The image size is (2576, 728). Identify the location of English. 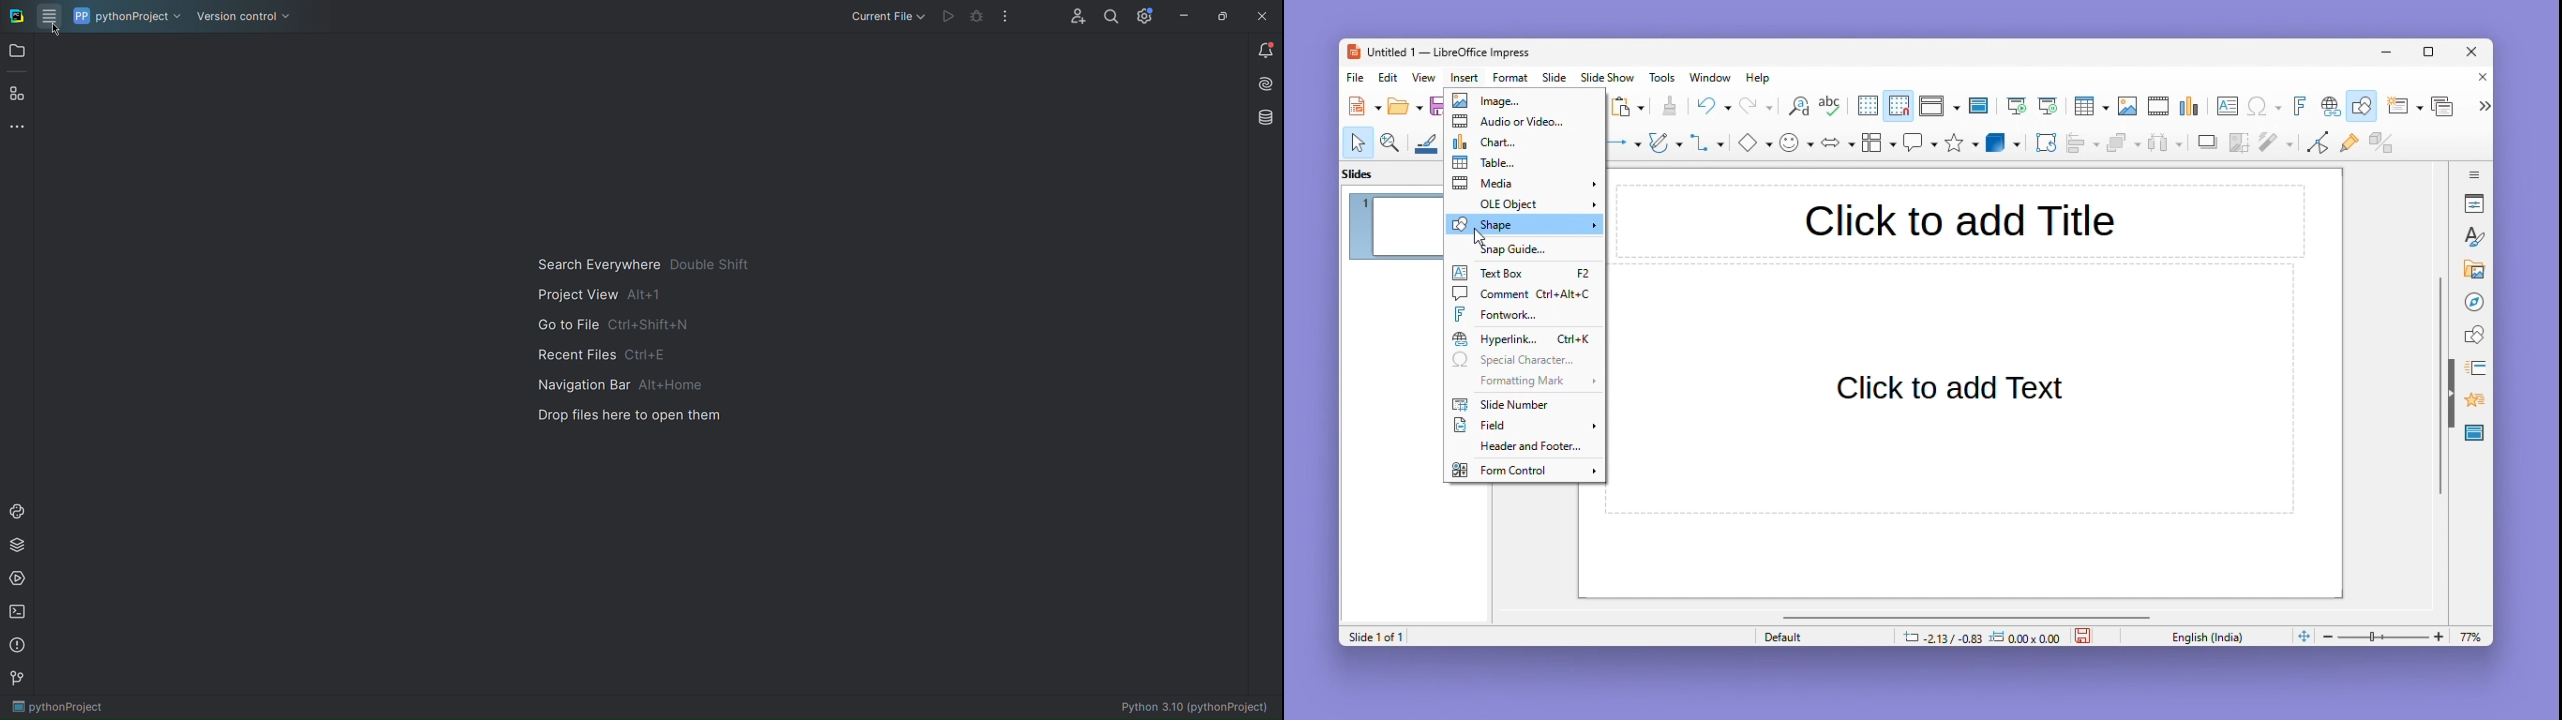
(2212, 636).